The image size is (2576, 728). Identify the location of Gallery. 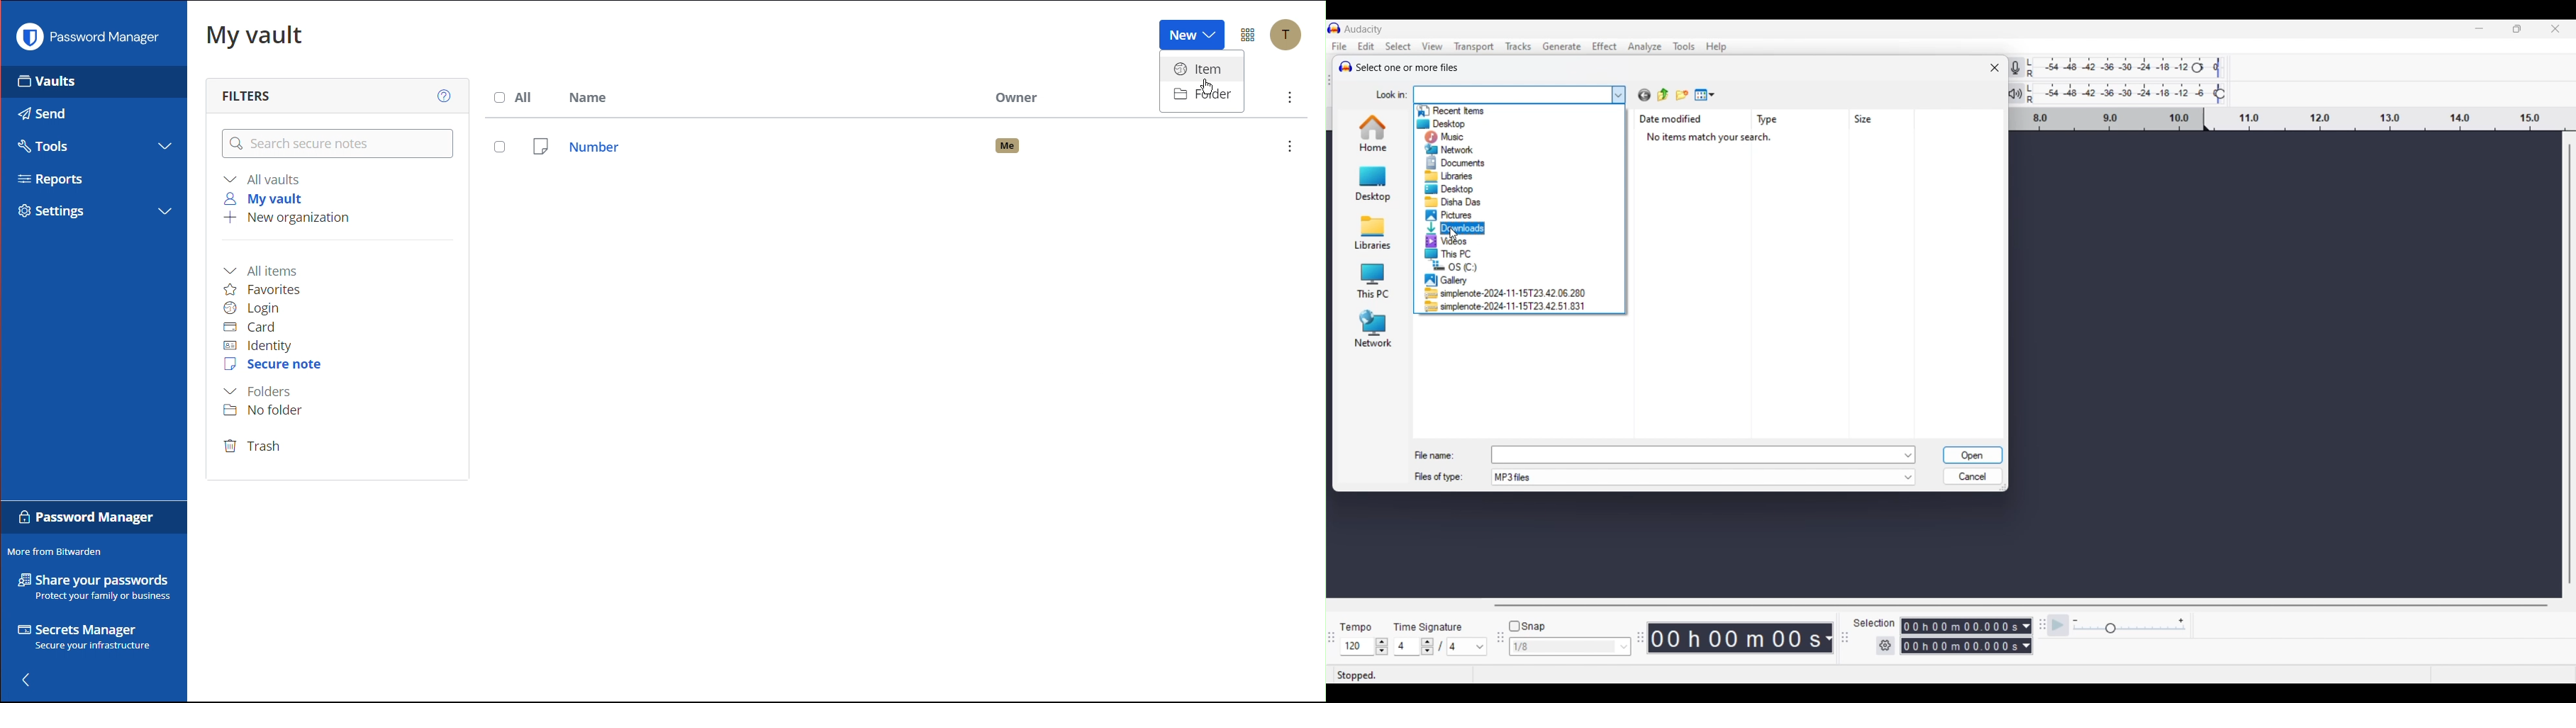
(1448, 280).